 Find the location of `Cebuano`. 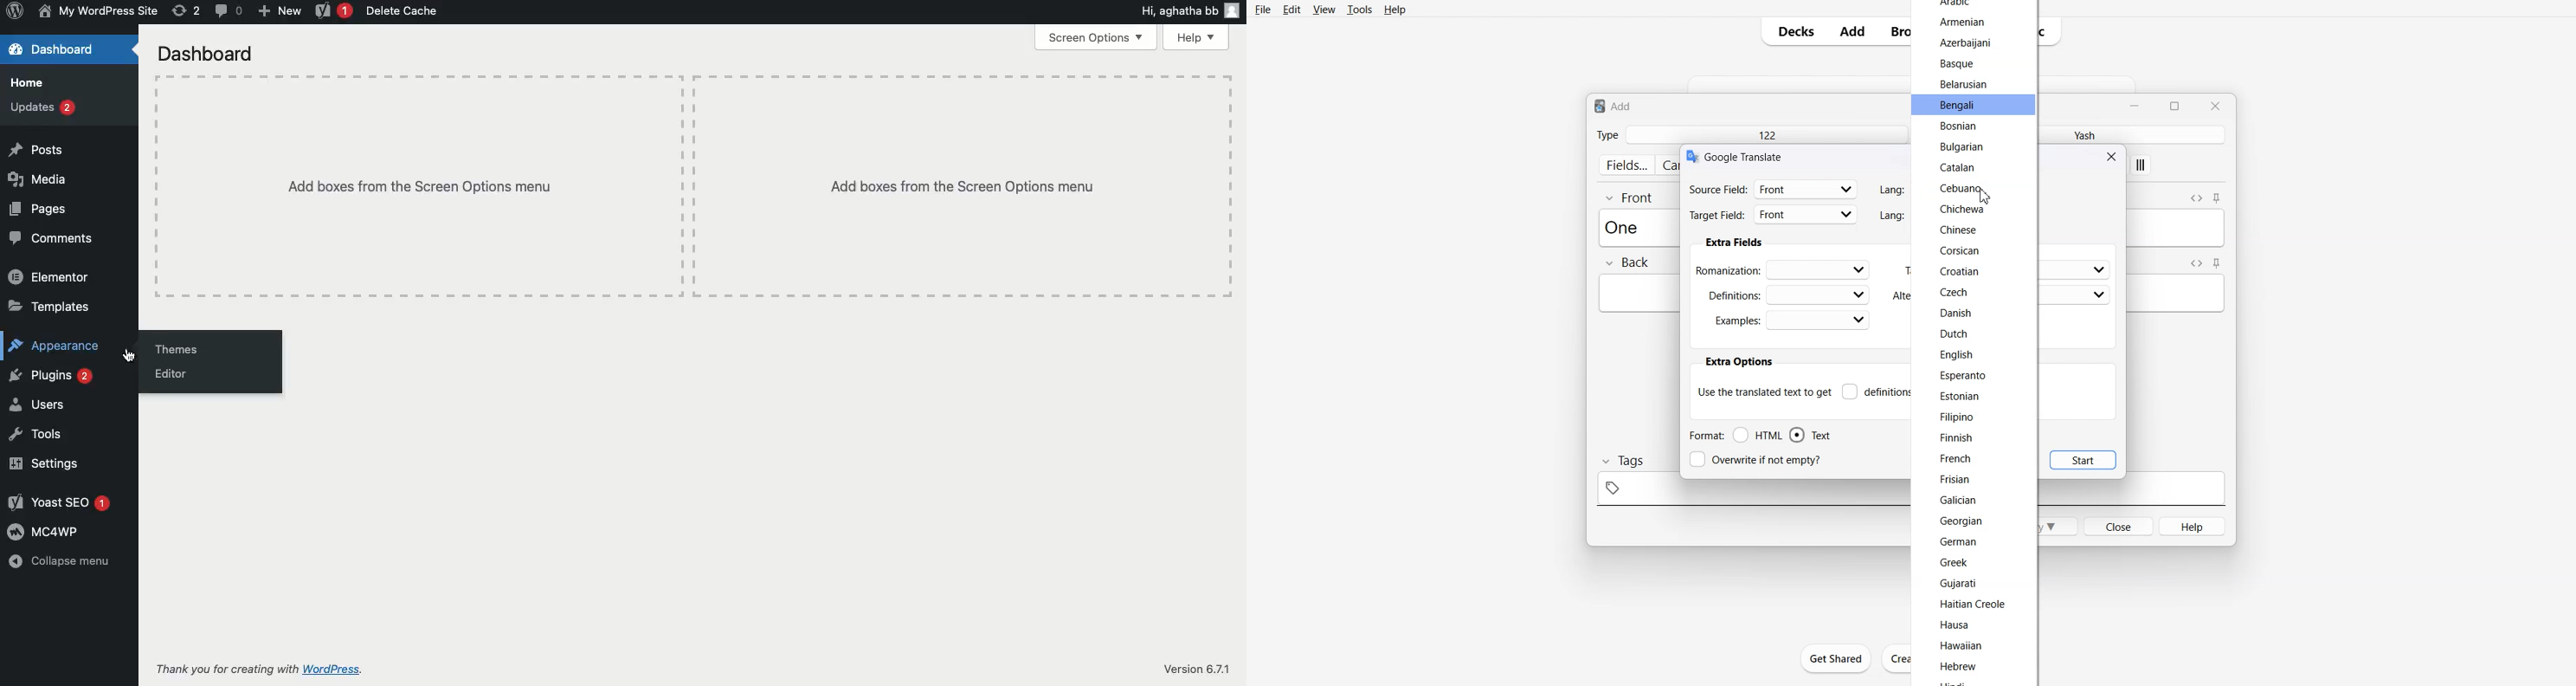

Cebuano is located at coordinates (1959, 187).